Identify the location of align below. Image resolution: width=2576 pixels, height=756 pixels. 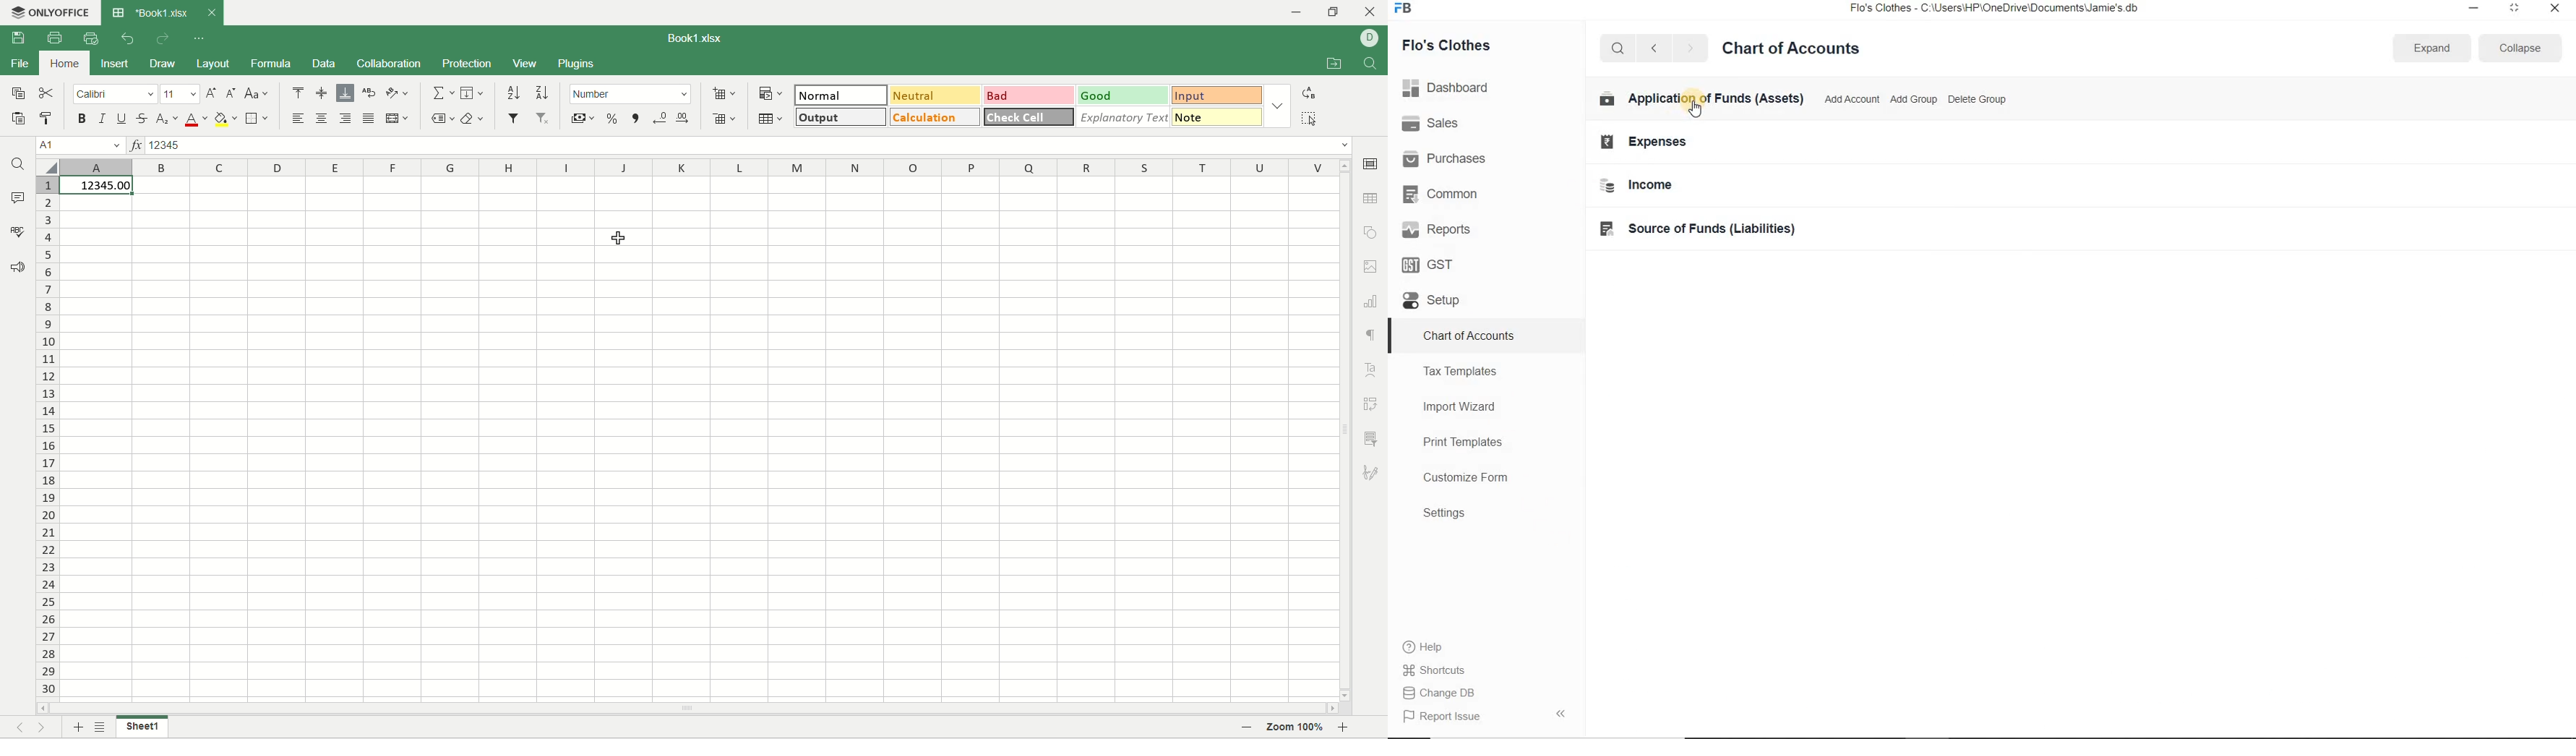
(345, 94).